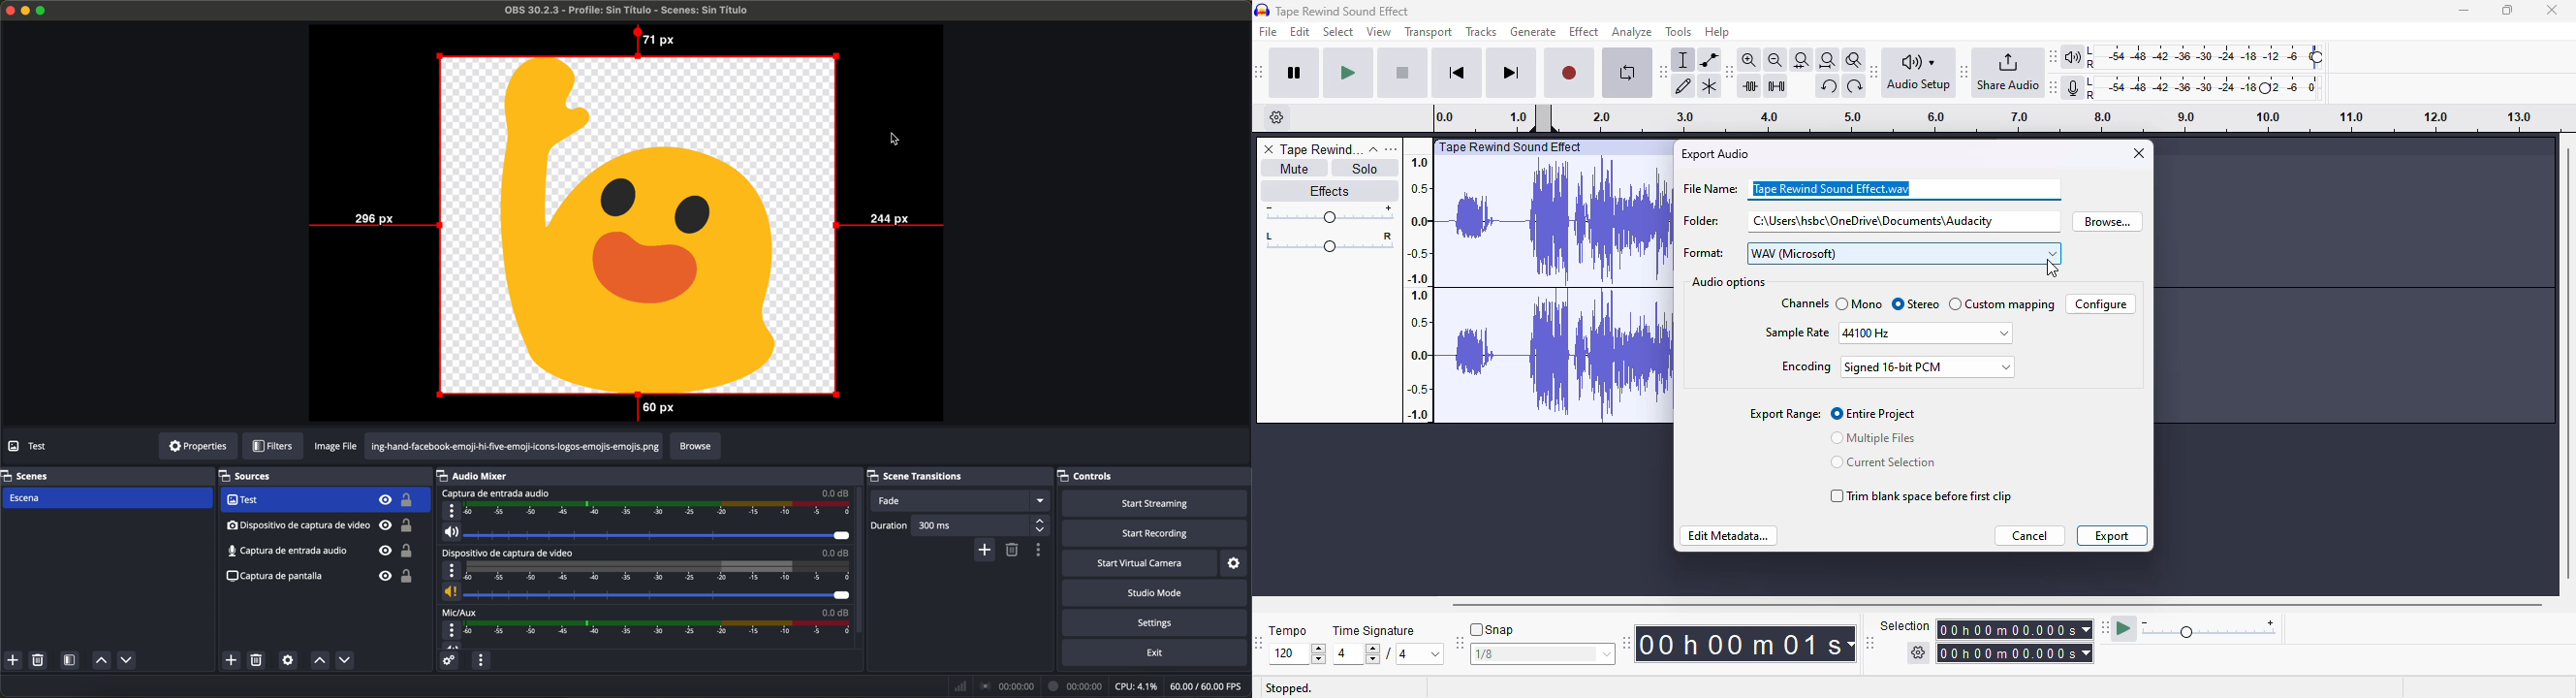  I want to click on remove configurable transition, so click(1014, 550).